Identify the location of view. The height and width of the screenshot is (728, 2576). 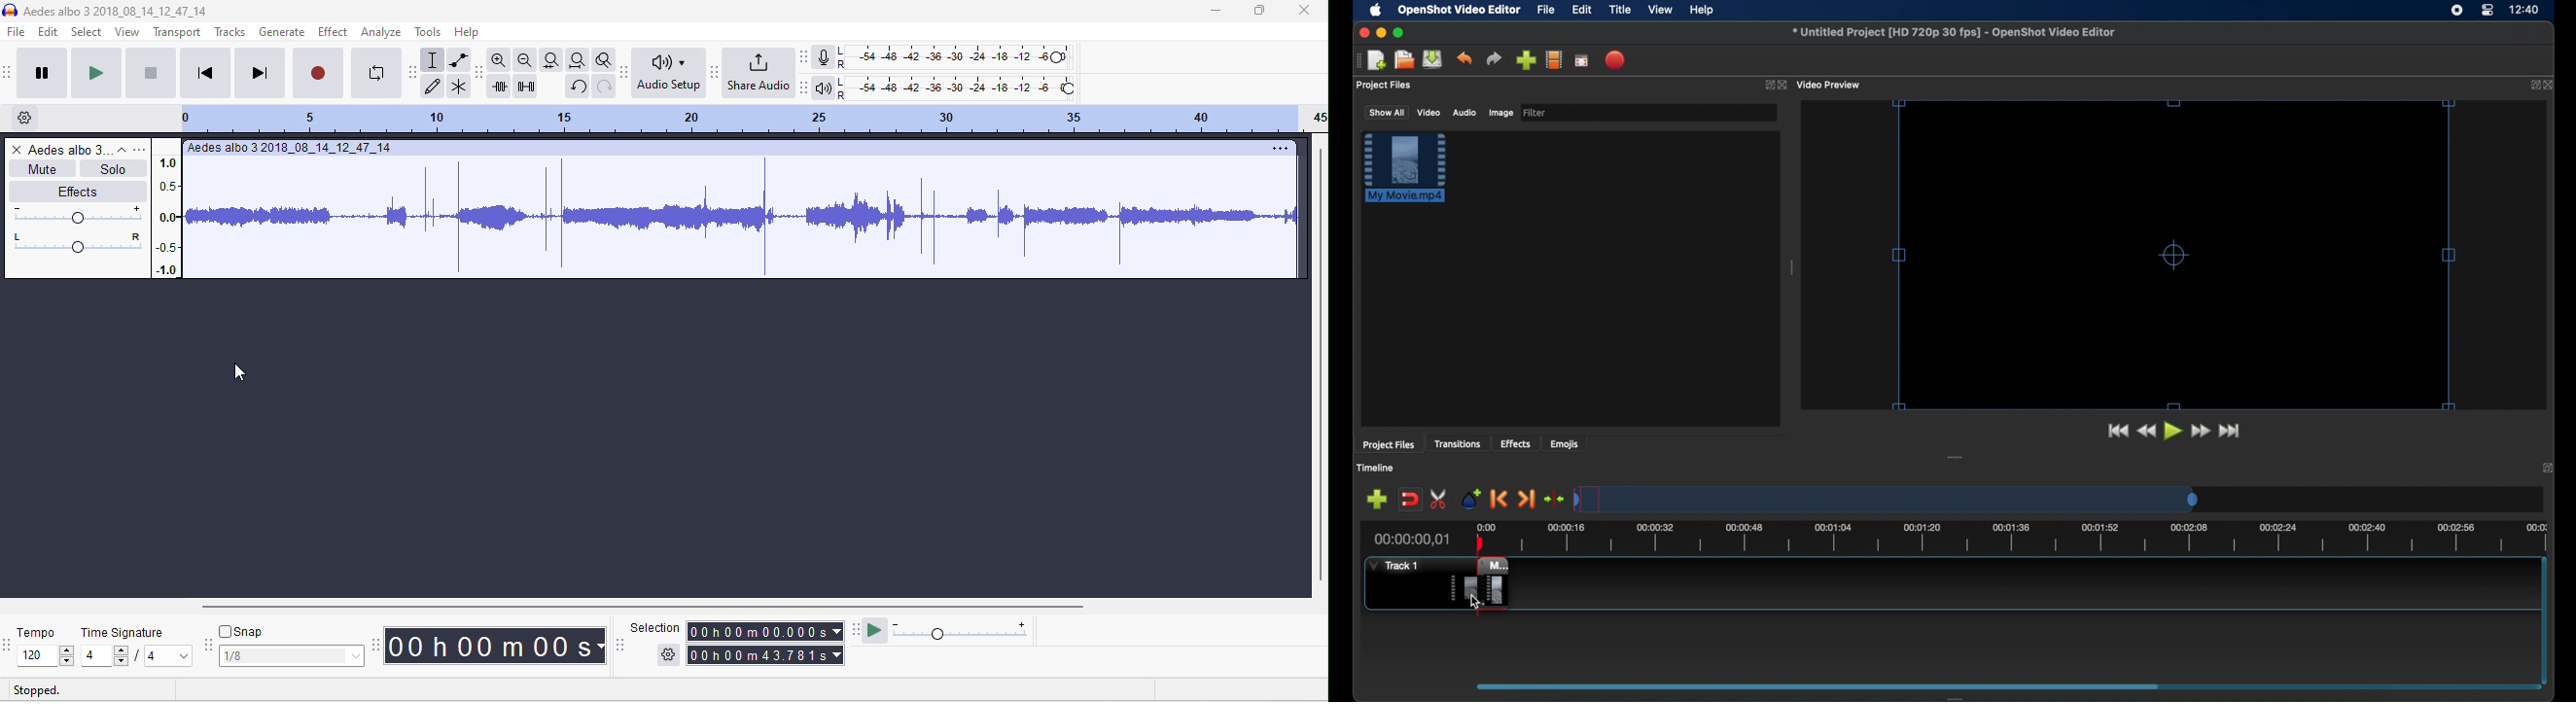
(127, 32).